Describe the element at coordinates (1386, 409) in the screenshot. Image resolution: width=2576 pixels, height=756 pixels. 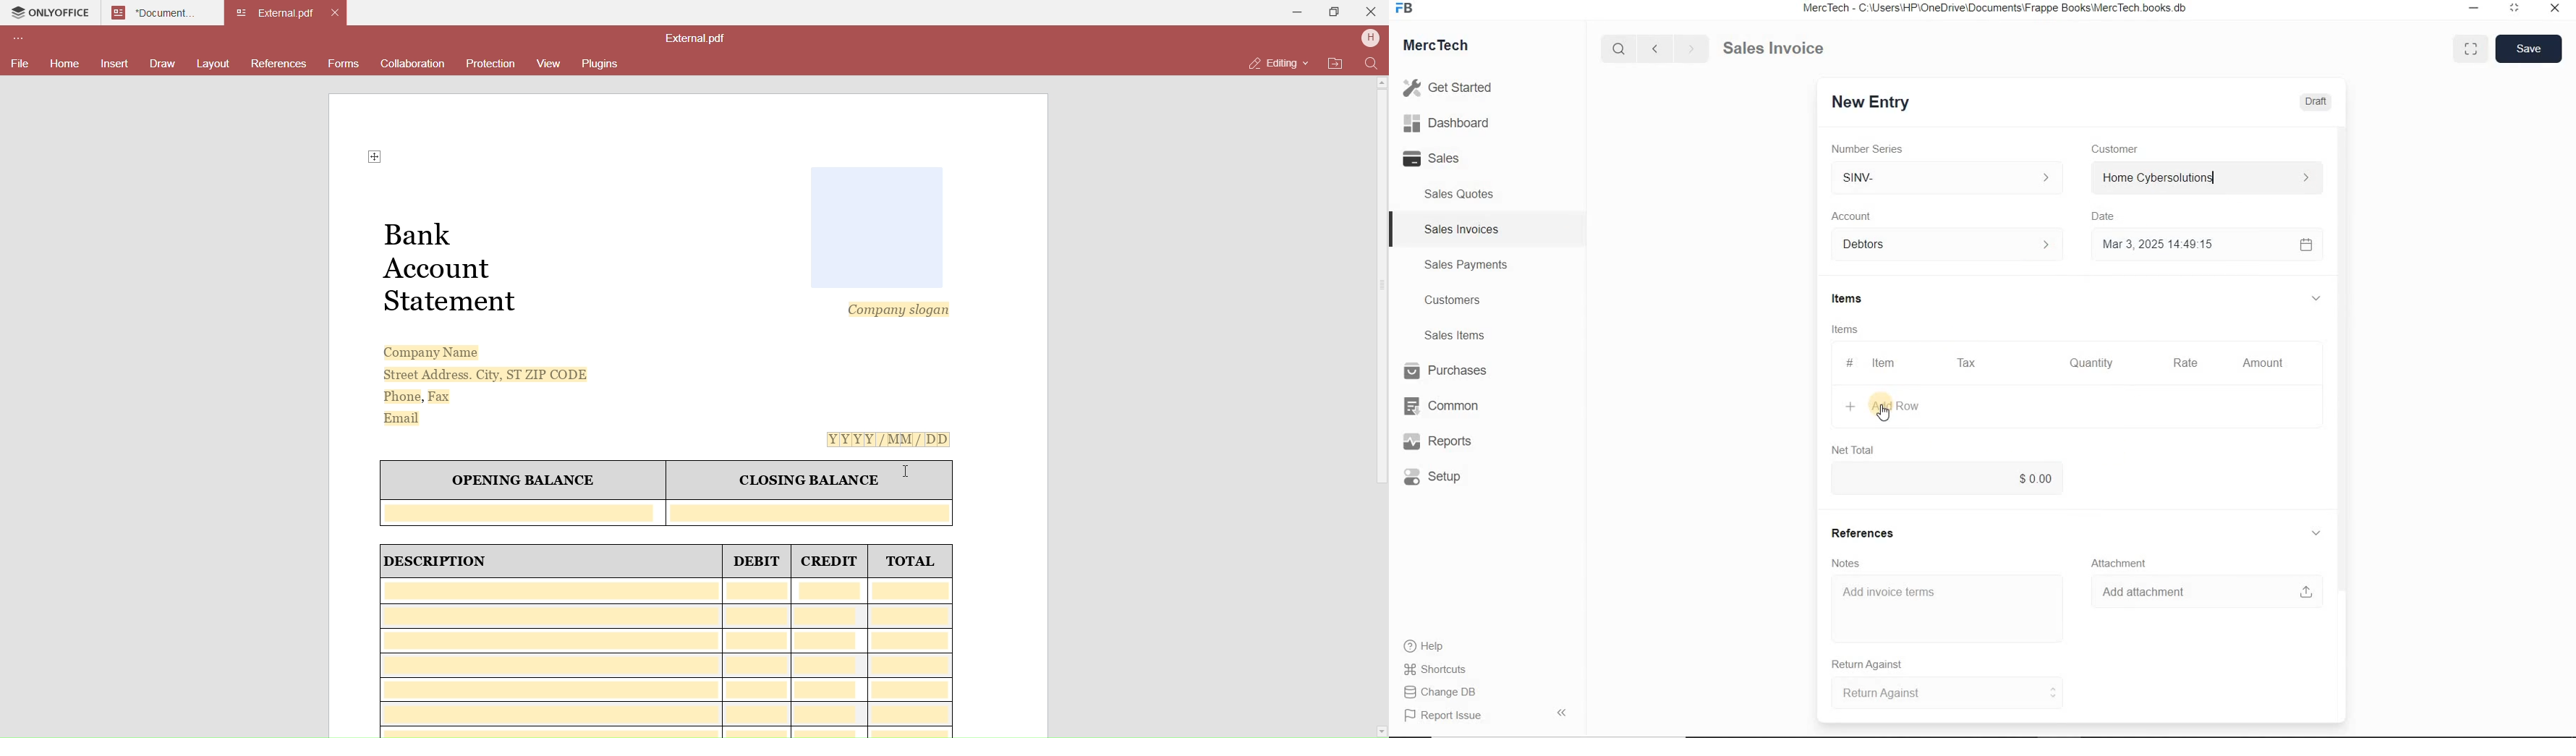
I see `Scroller` at that location.